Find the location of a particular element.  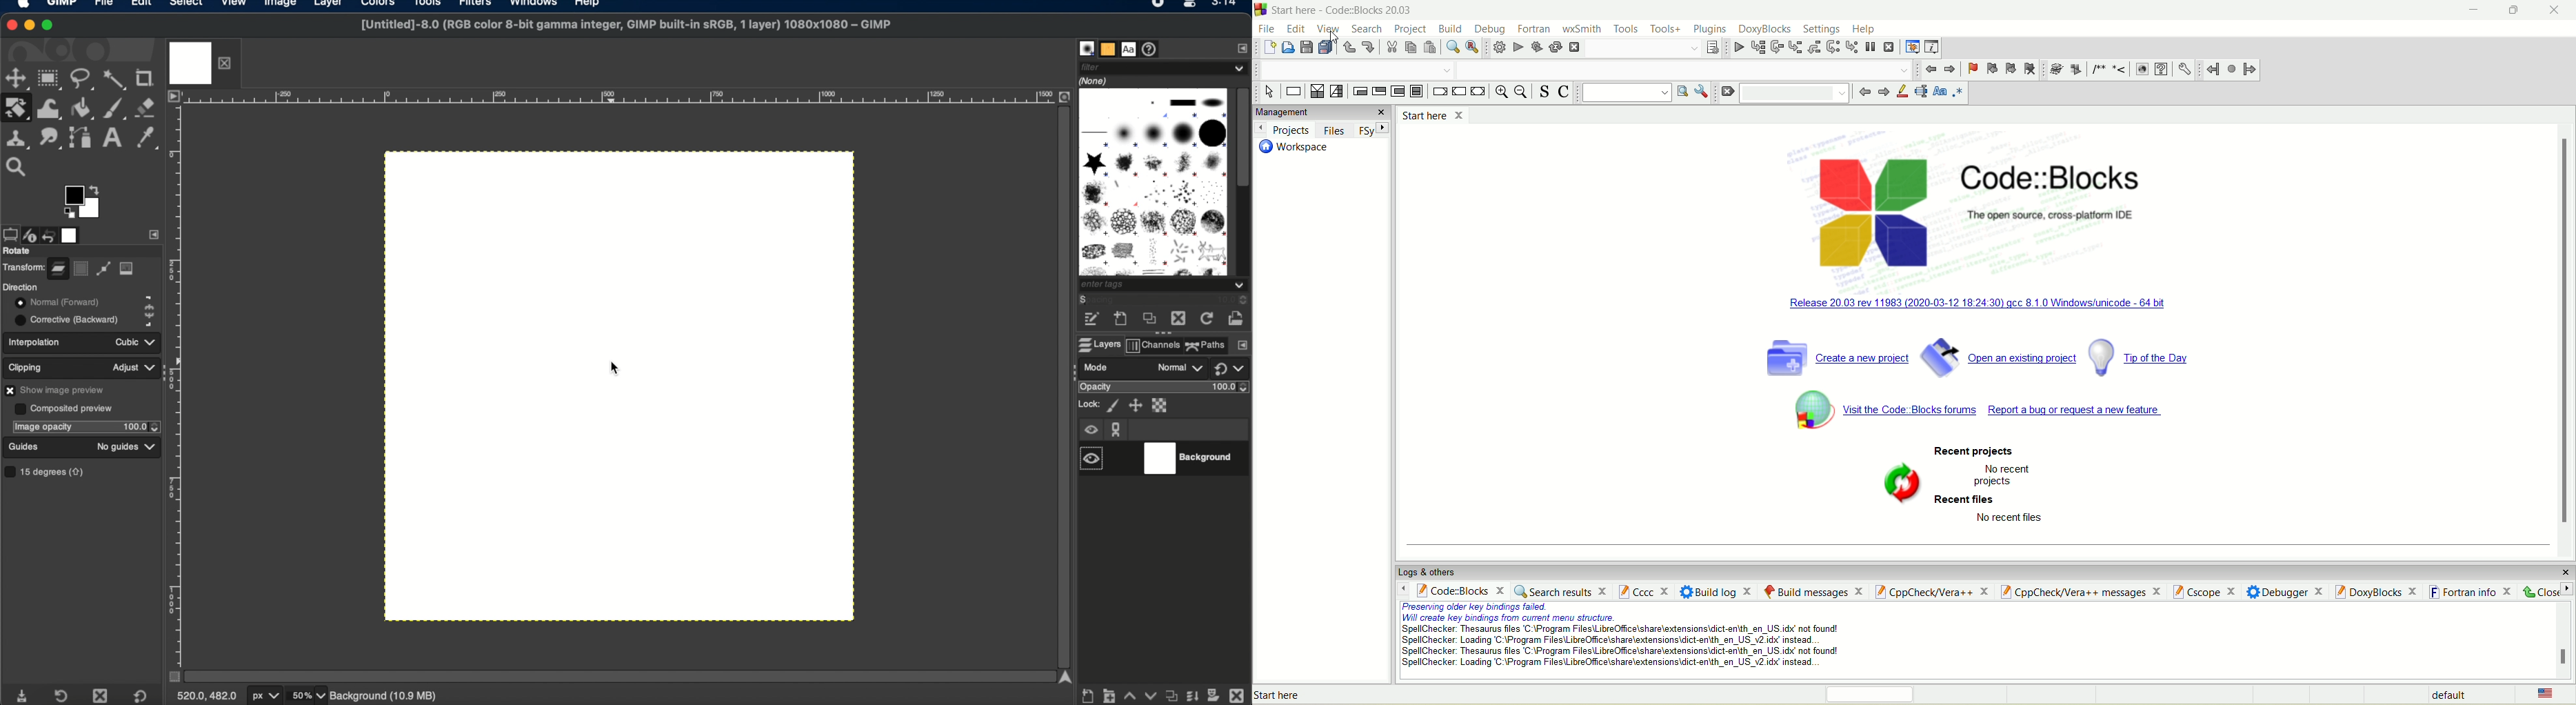

doxyblocks is located at coordinates (1765, 30).